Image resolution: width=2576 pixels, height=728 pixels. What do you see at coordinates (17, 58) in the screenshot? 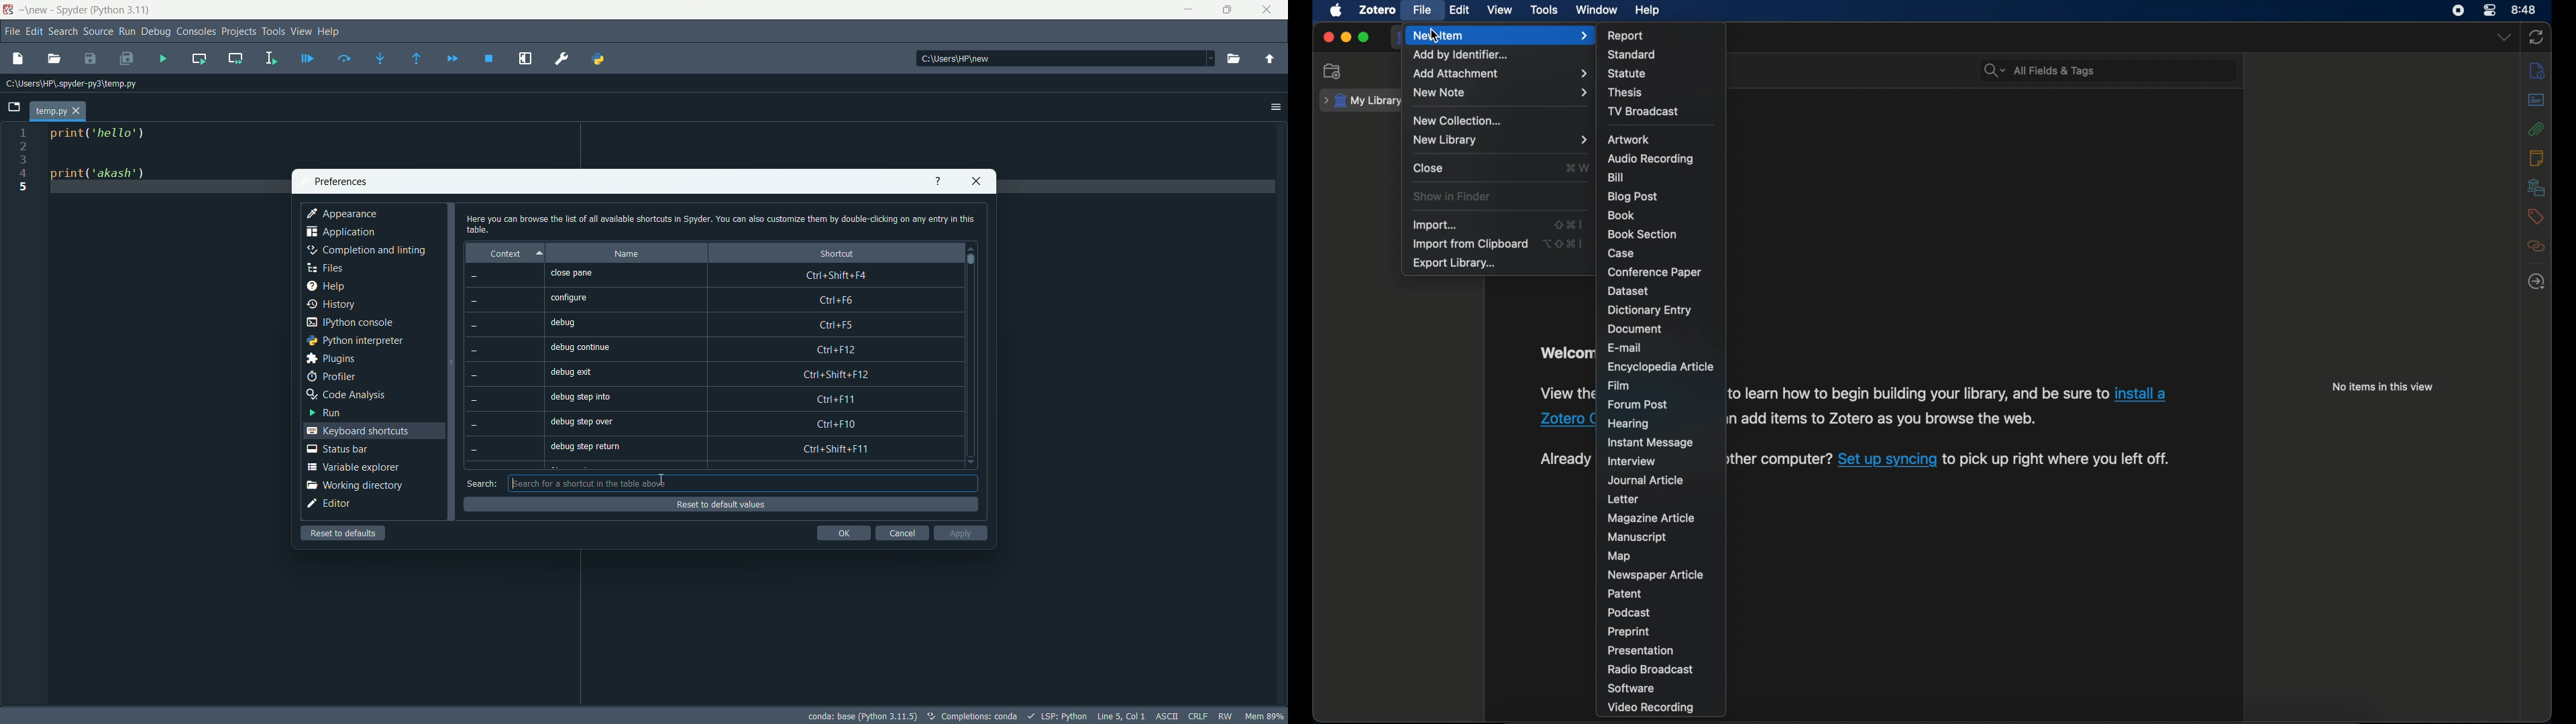
I see `new file` at bounding box center [17, 58].